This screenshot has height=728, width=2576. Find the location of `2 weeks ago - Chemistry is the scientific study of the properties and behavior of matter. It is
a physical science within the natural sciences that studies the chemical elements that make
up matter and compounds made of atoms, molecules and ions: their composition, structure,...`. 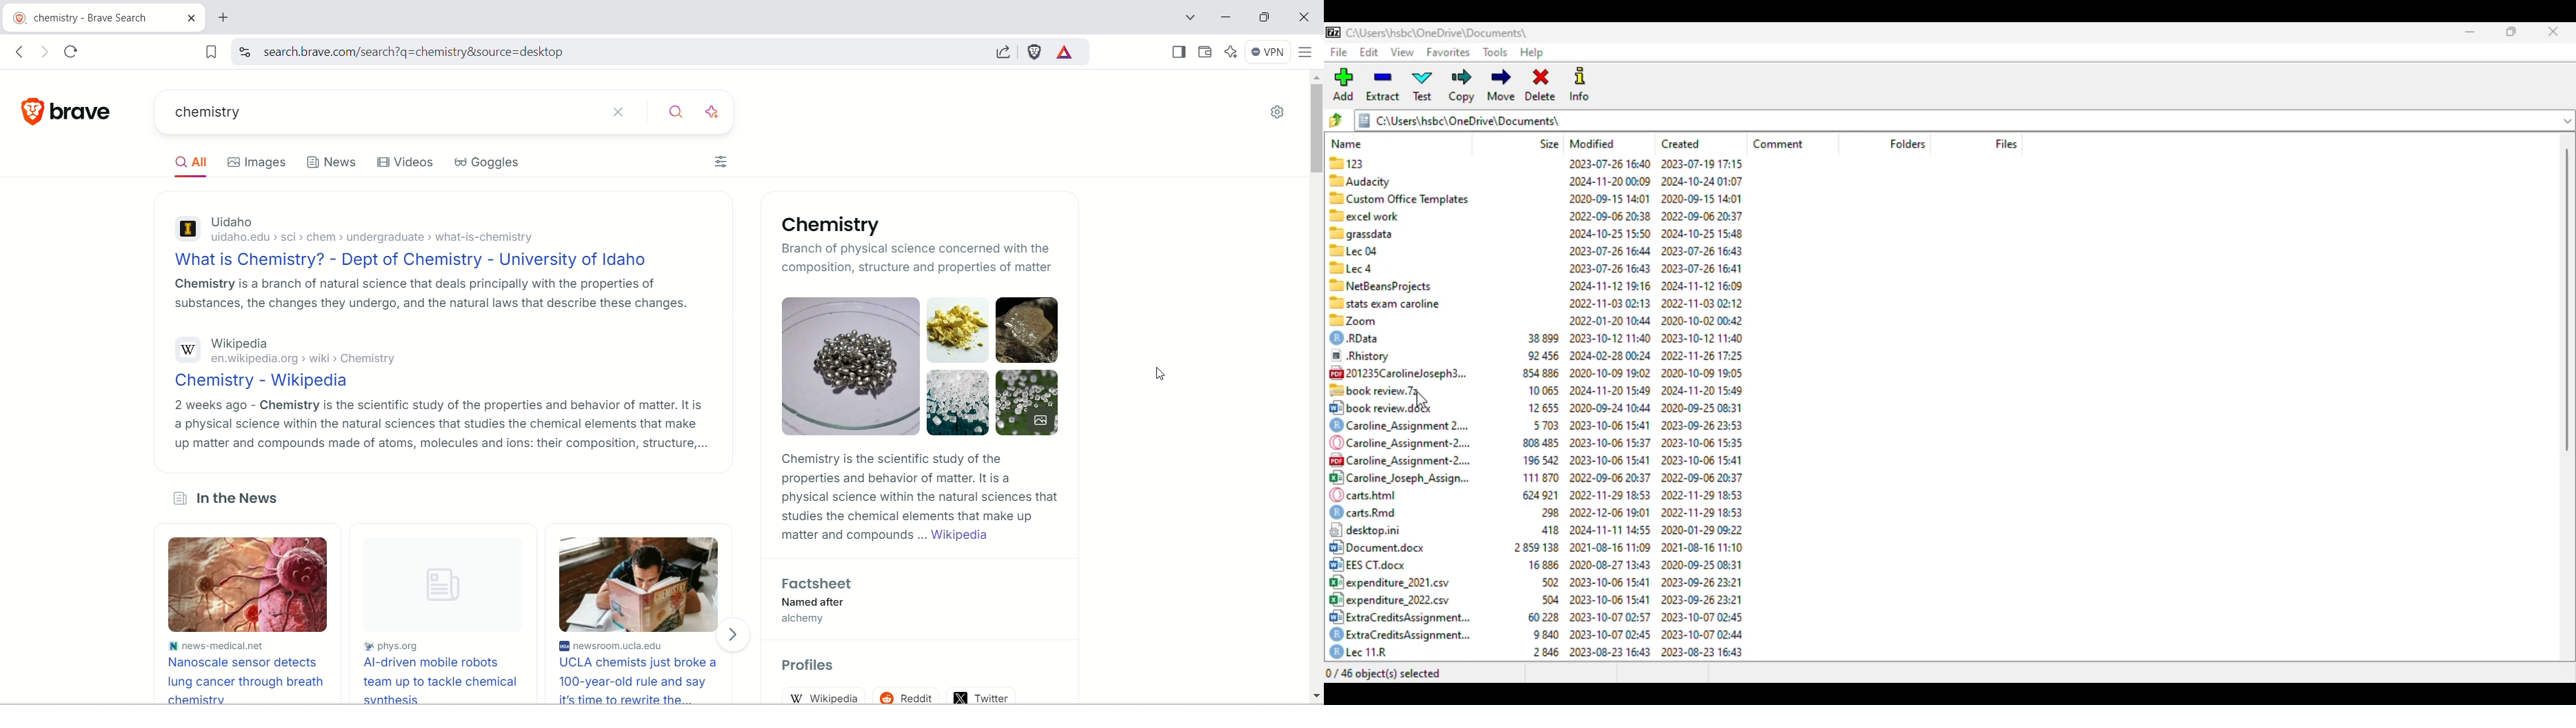

2 weeks ago - Chemistry is the scientific study of the properties and behavior of matter. It is
a physical science within the natural sciences that studies the chemical elements that make
up matter and compounds made of atoms, molecules and ions: their composition, structure,... is located at coordinates (437, 426).